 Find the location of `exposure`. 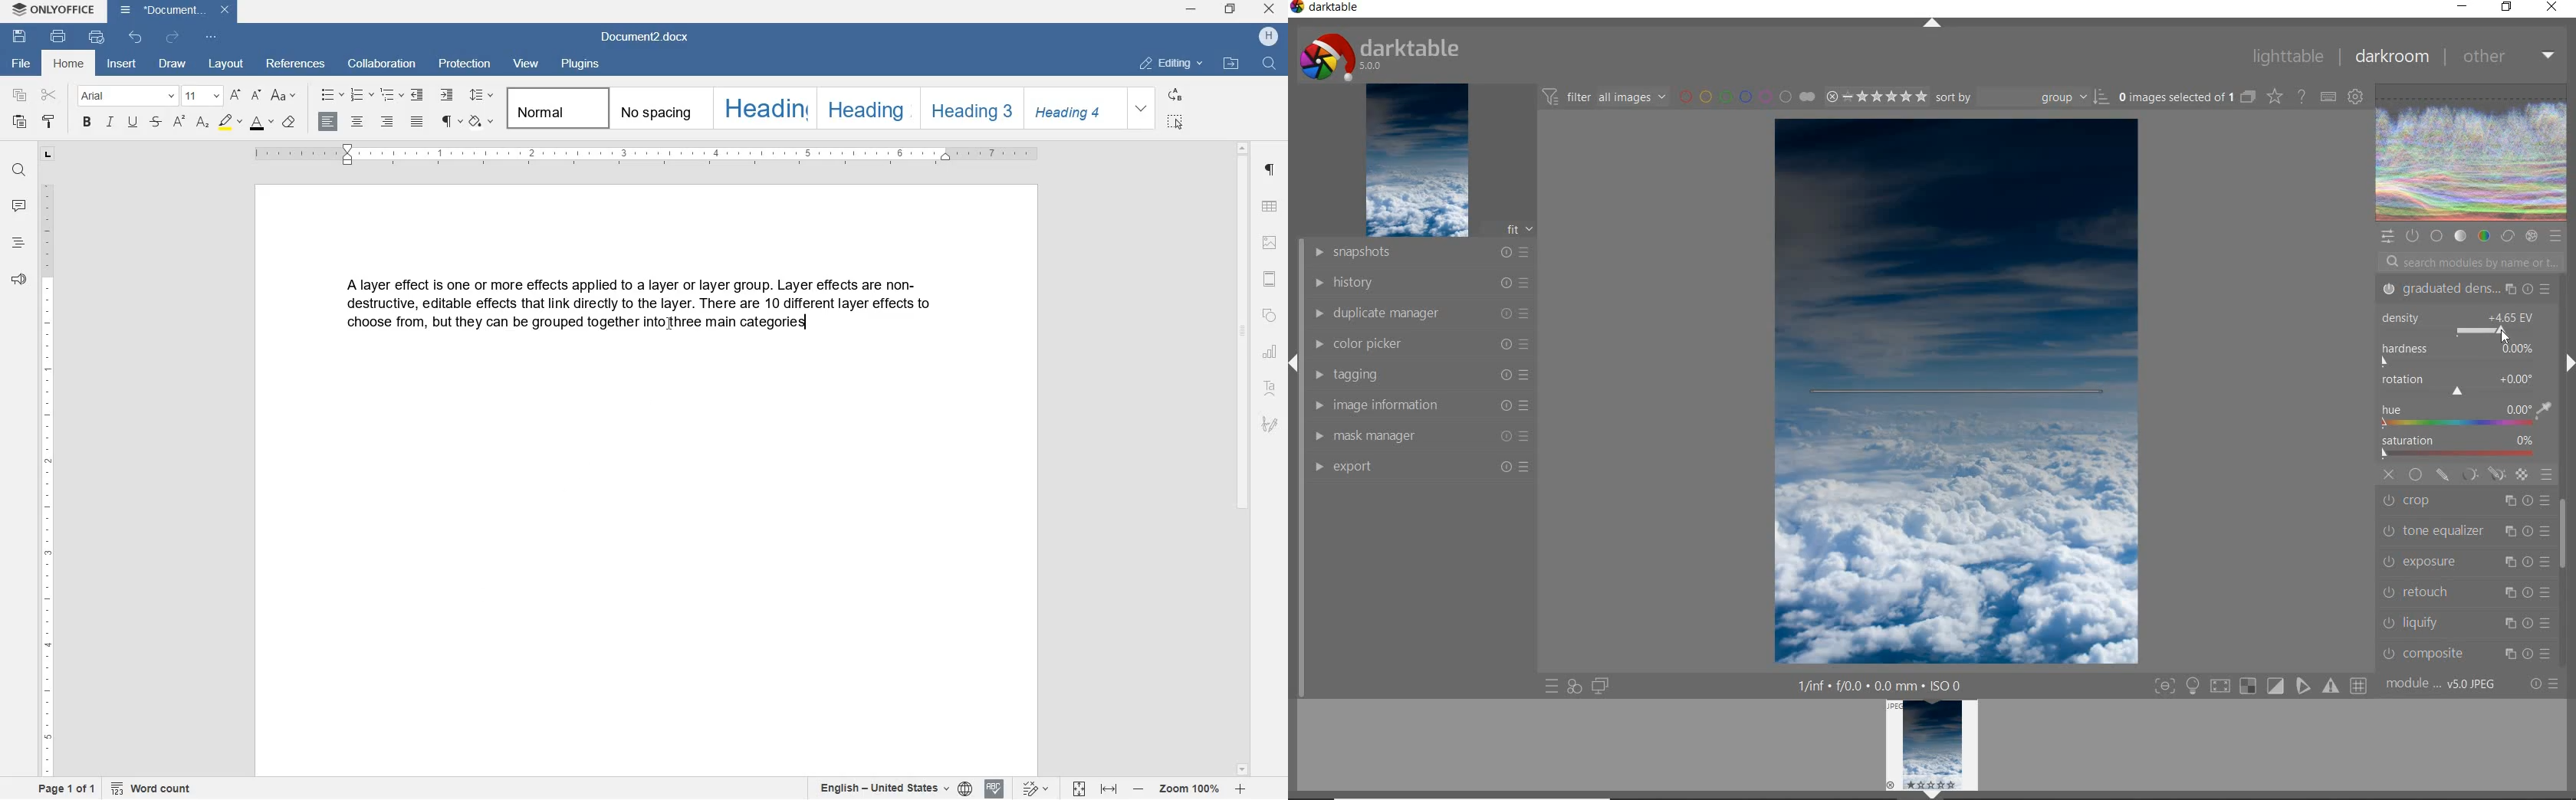

exposure is located at coordinates (2464, 561).